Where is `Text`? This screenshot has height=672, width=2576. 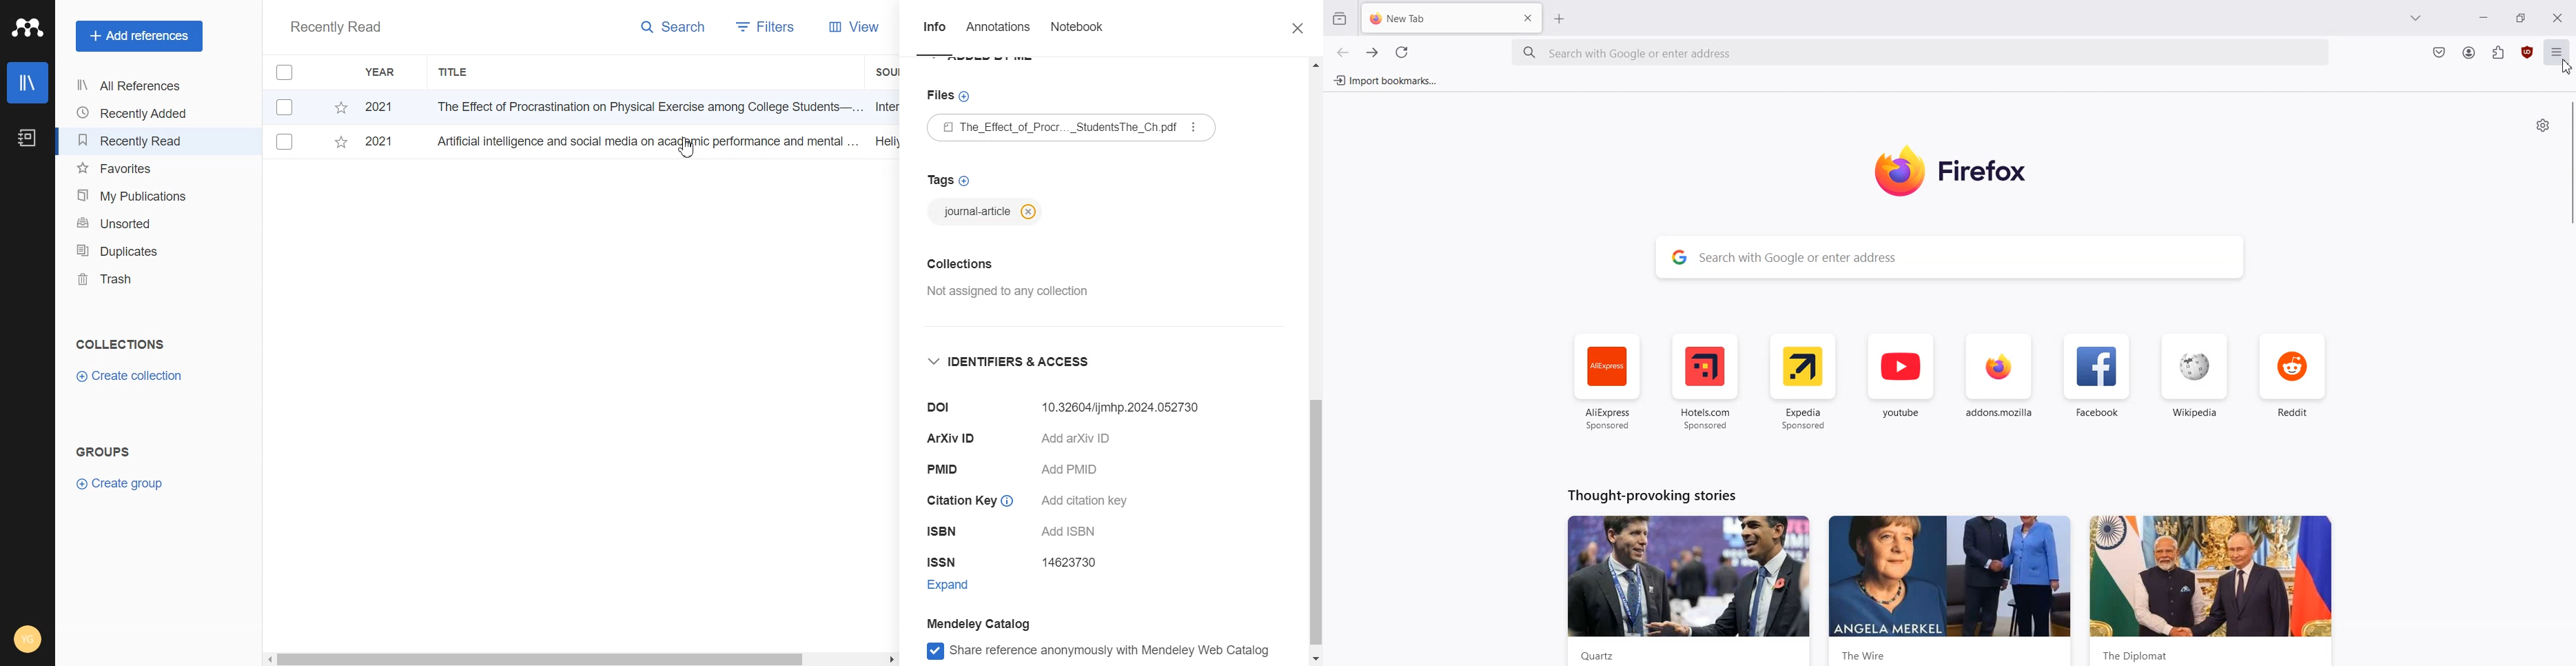
Text is located at coordinates (1652, 494).